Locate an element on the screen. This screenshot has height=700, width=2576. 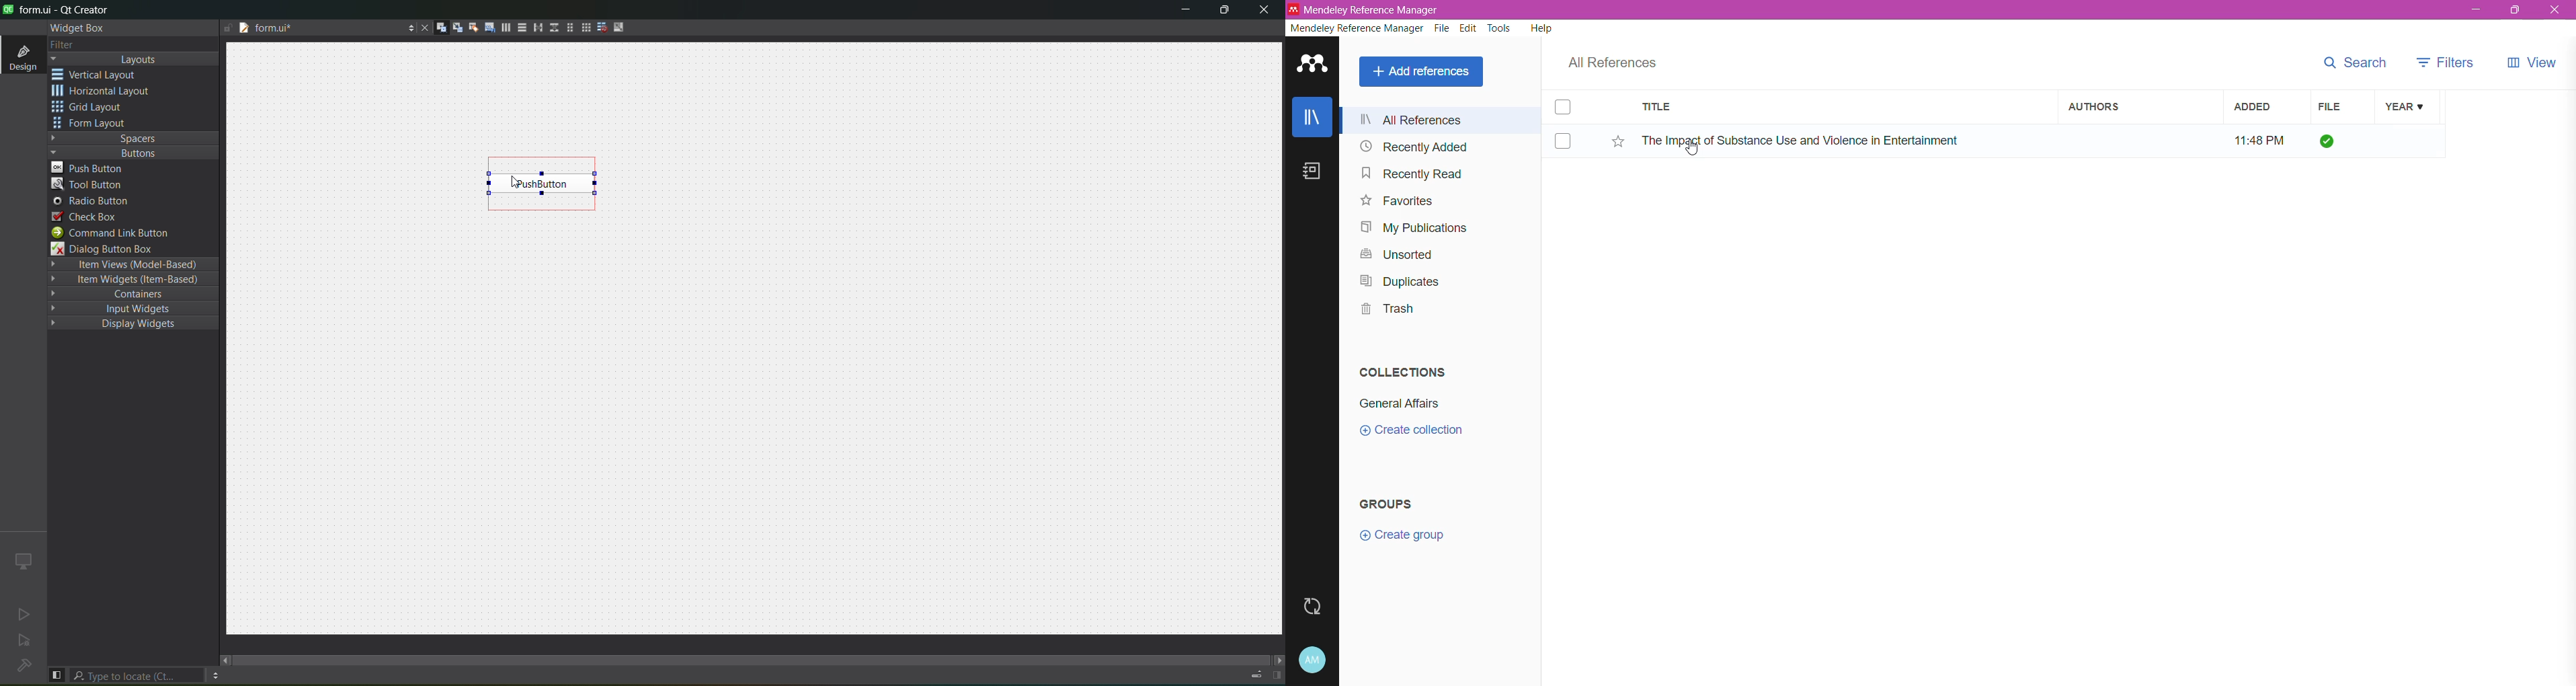
Added is located at coordinates (2266, 108).